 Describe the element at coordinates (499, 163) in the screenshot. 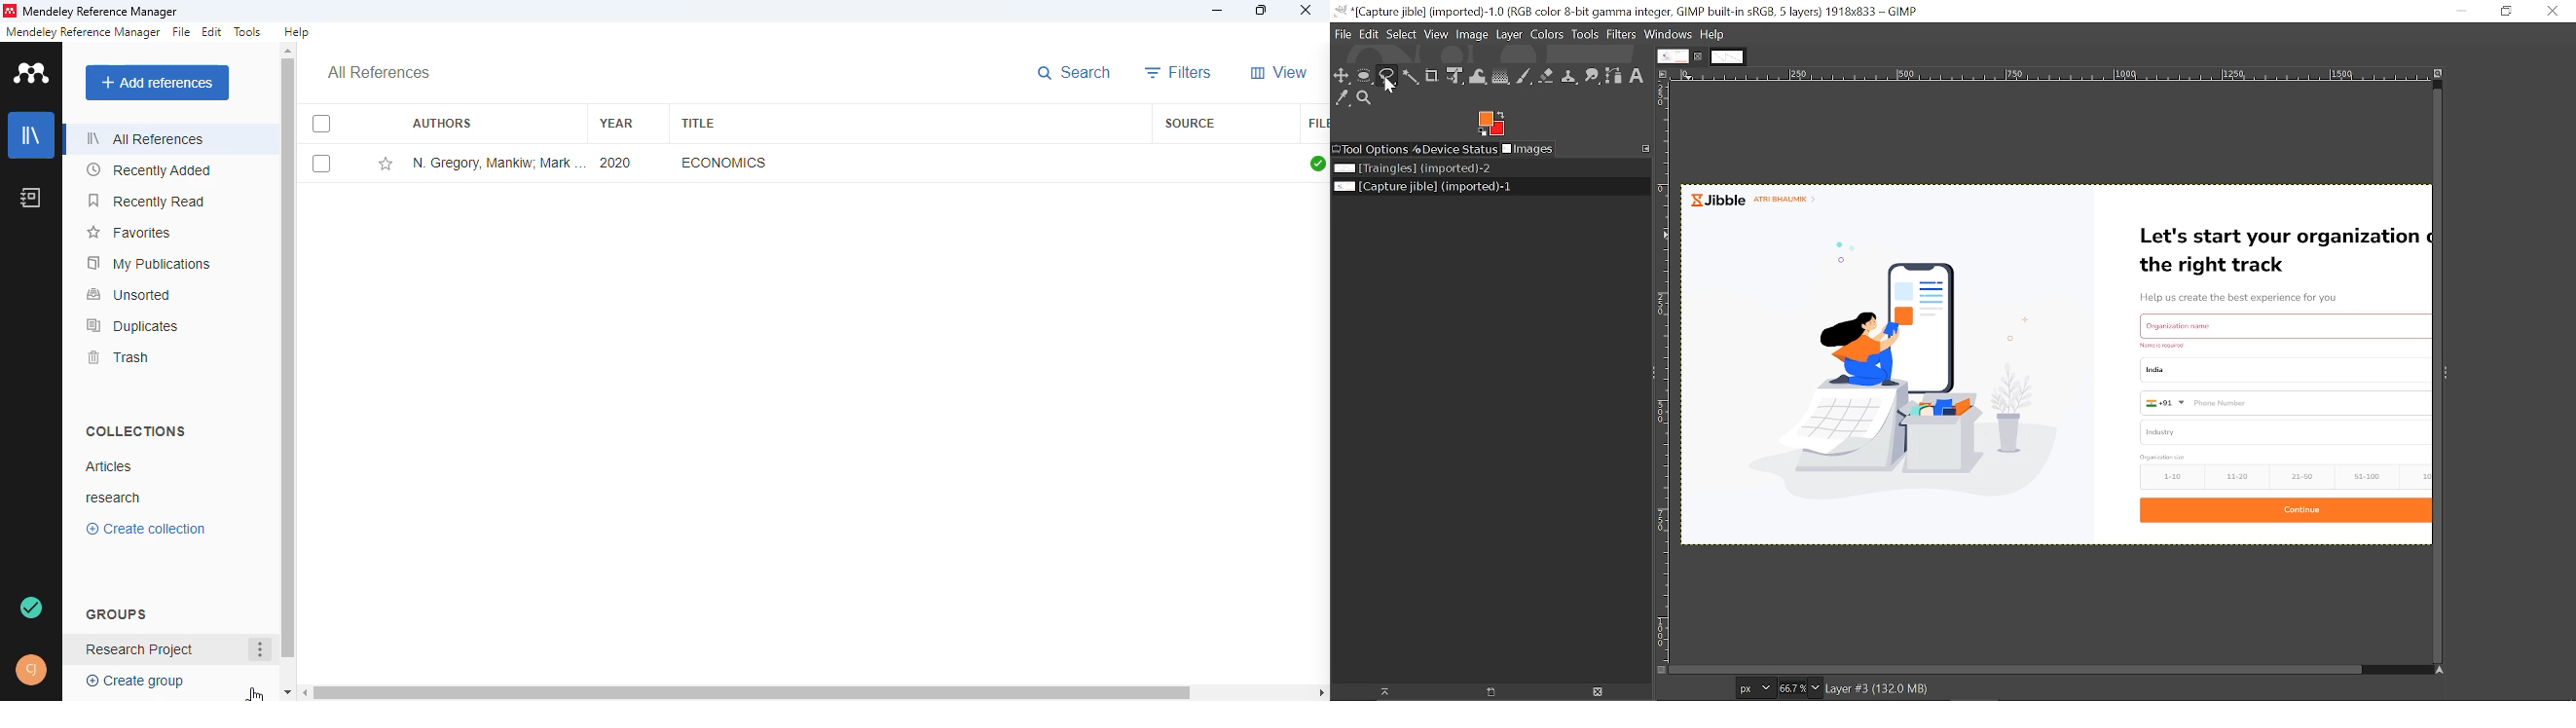

I see `N. Gregory Mankiw, Mark P. Taylor` at that location.